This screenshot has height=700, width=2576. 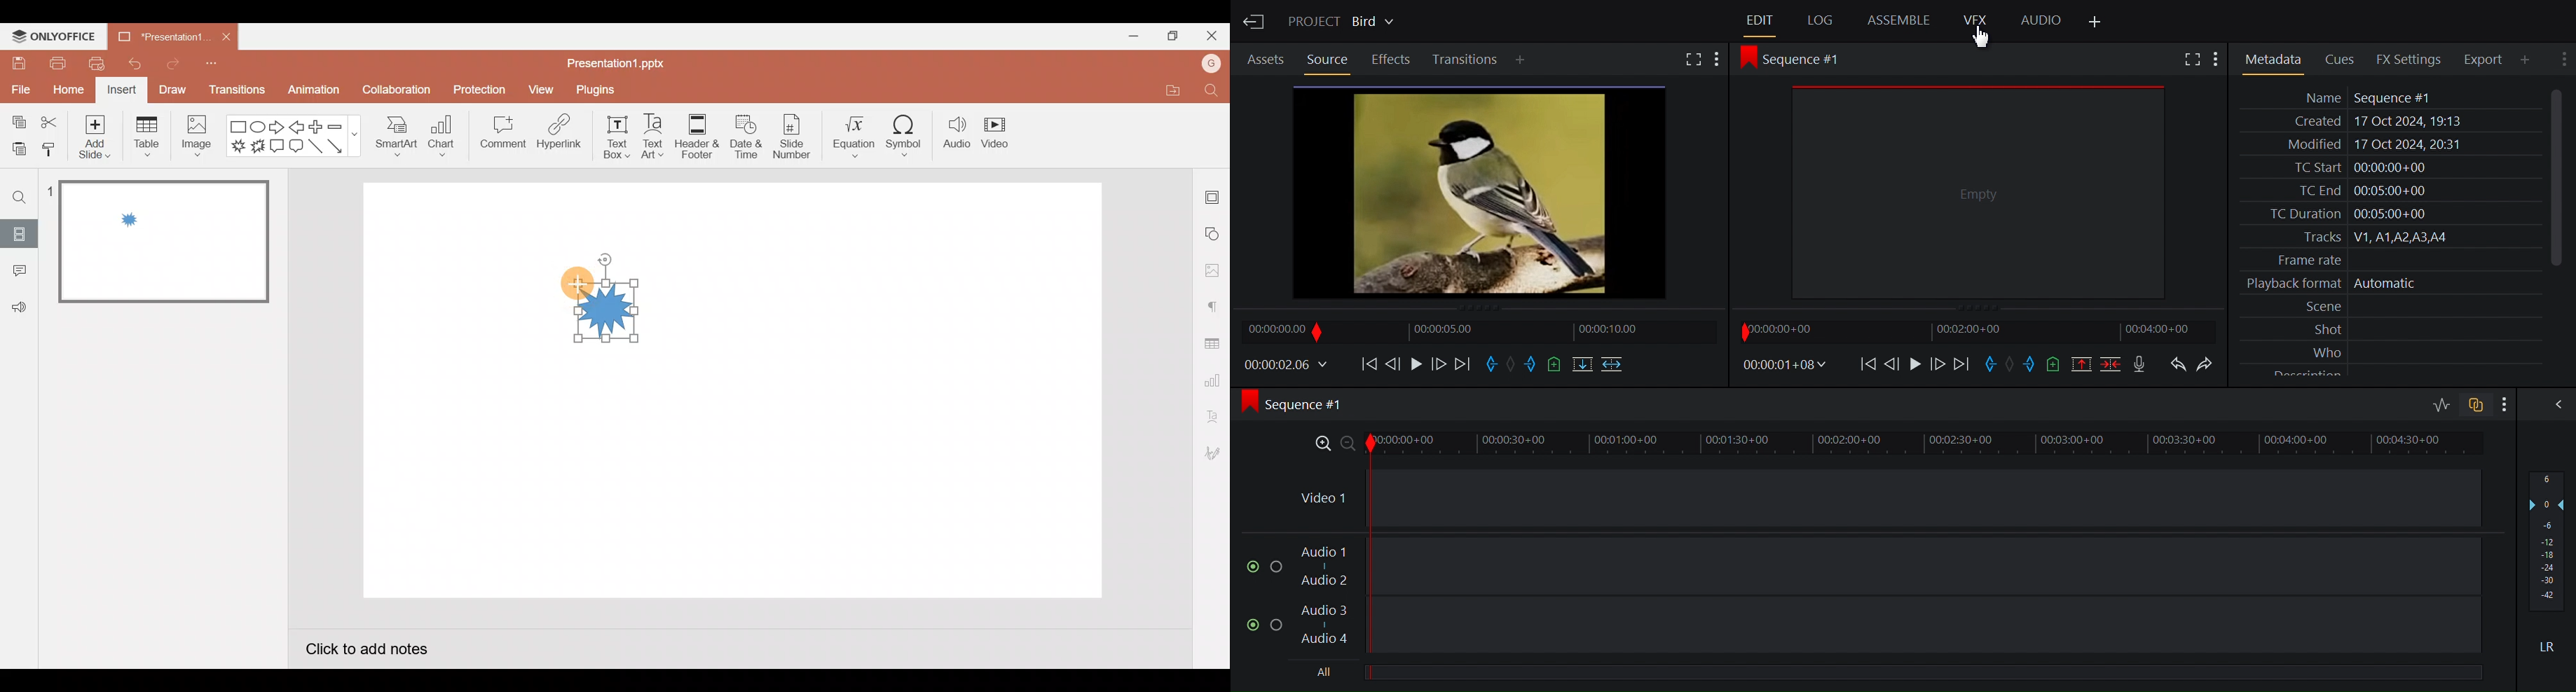 I want to click on Mark out, so click(x=1531, y=366).